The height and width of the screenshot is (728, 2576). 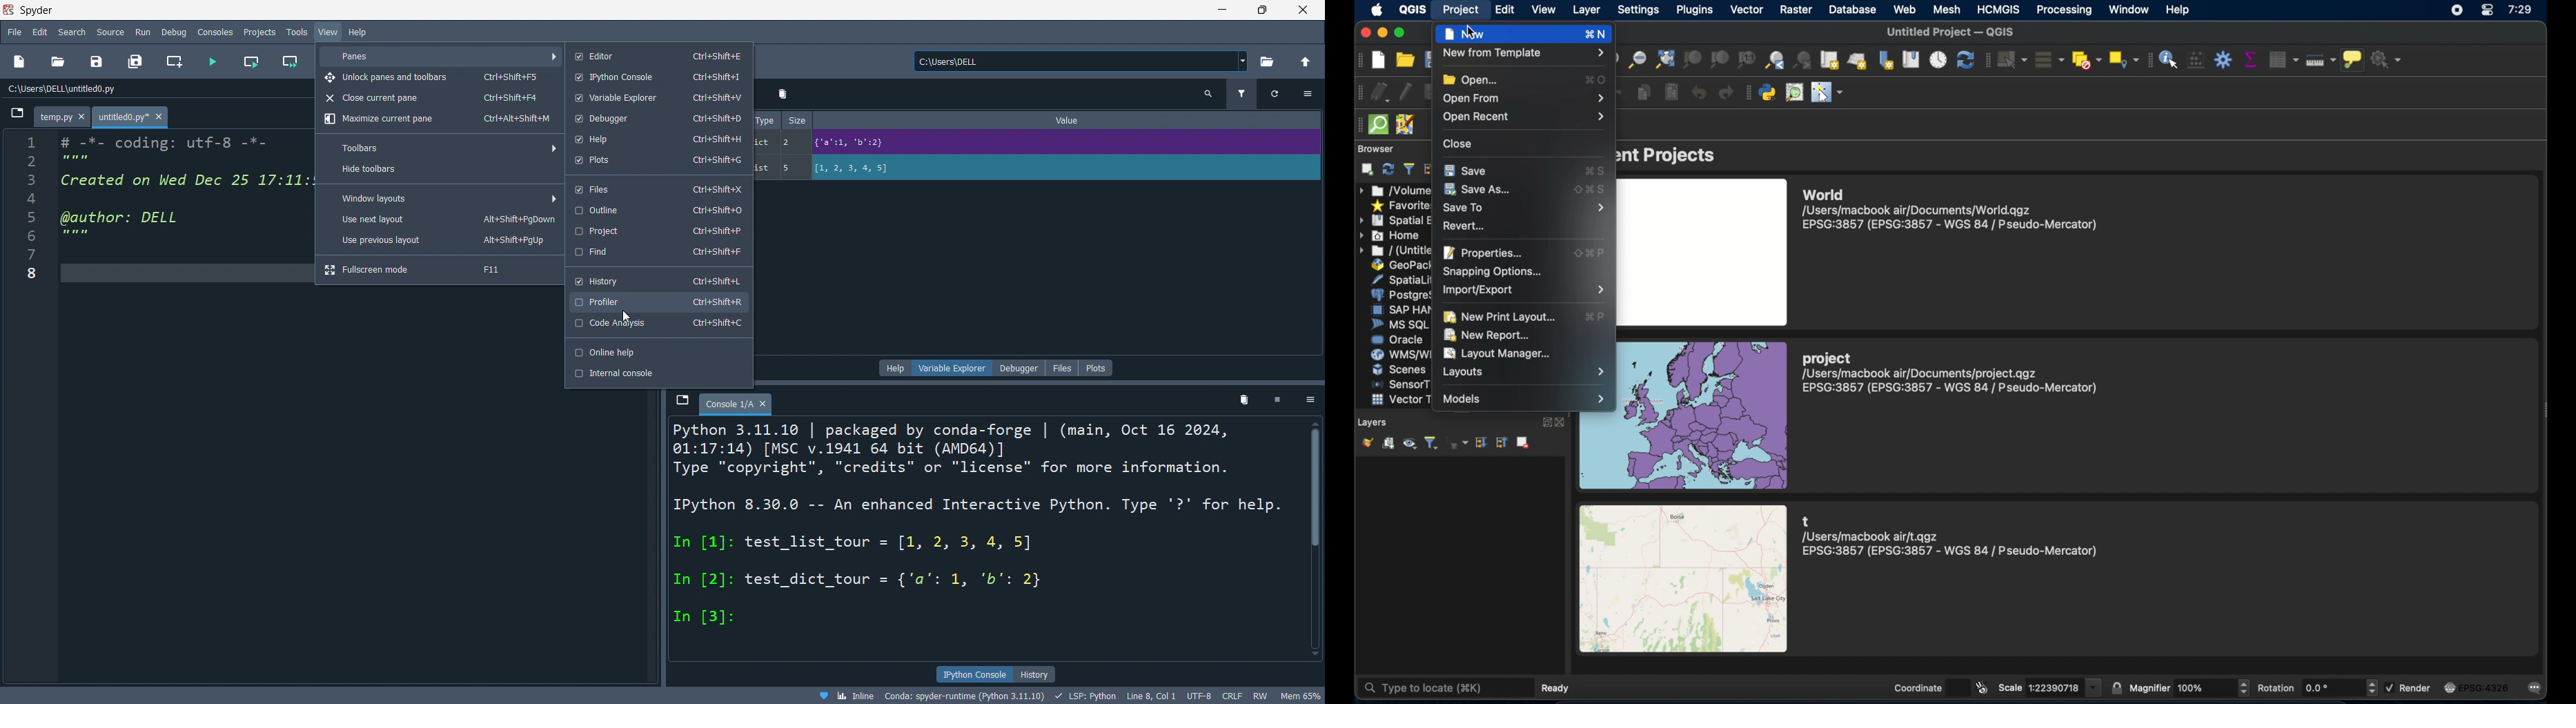 What do you see at coordinates (440, 122) in the screenshot?
I see `maxmize pane` at bounding box center [440, 122].